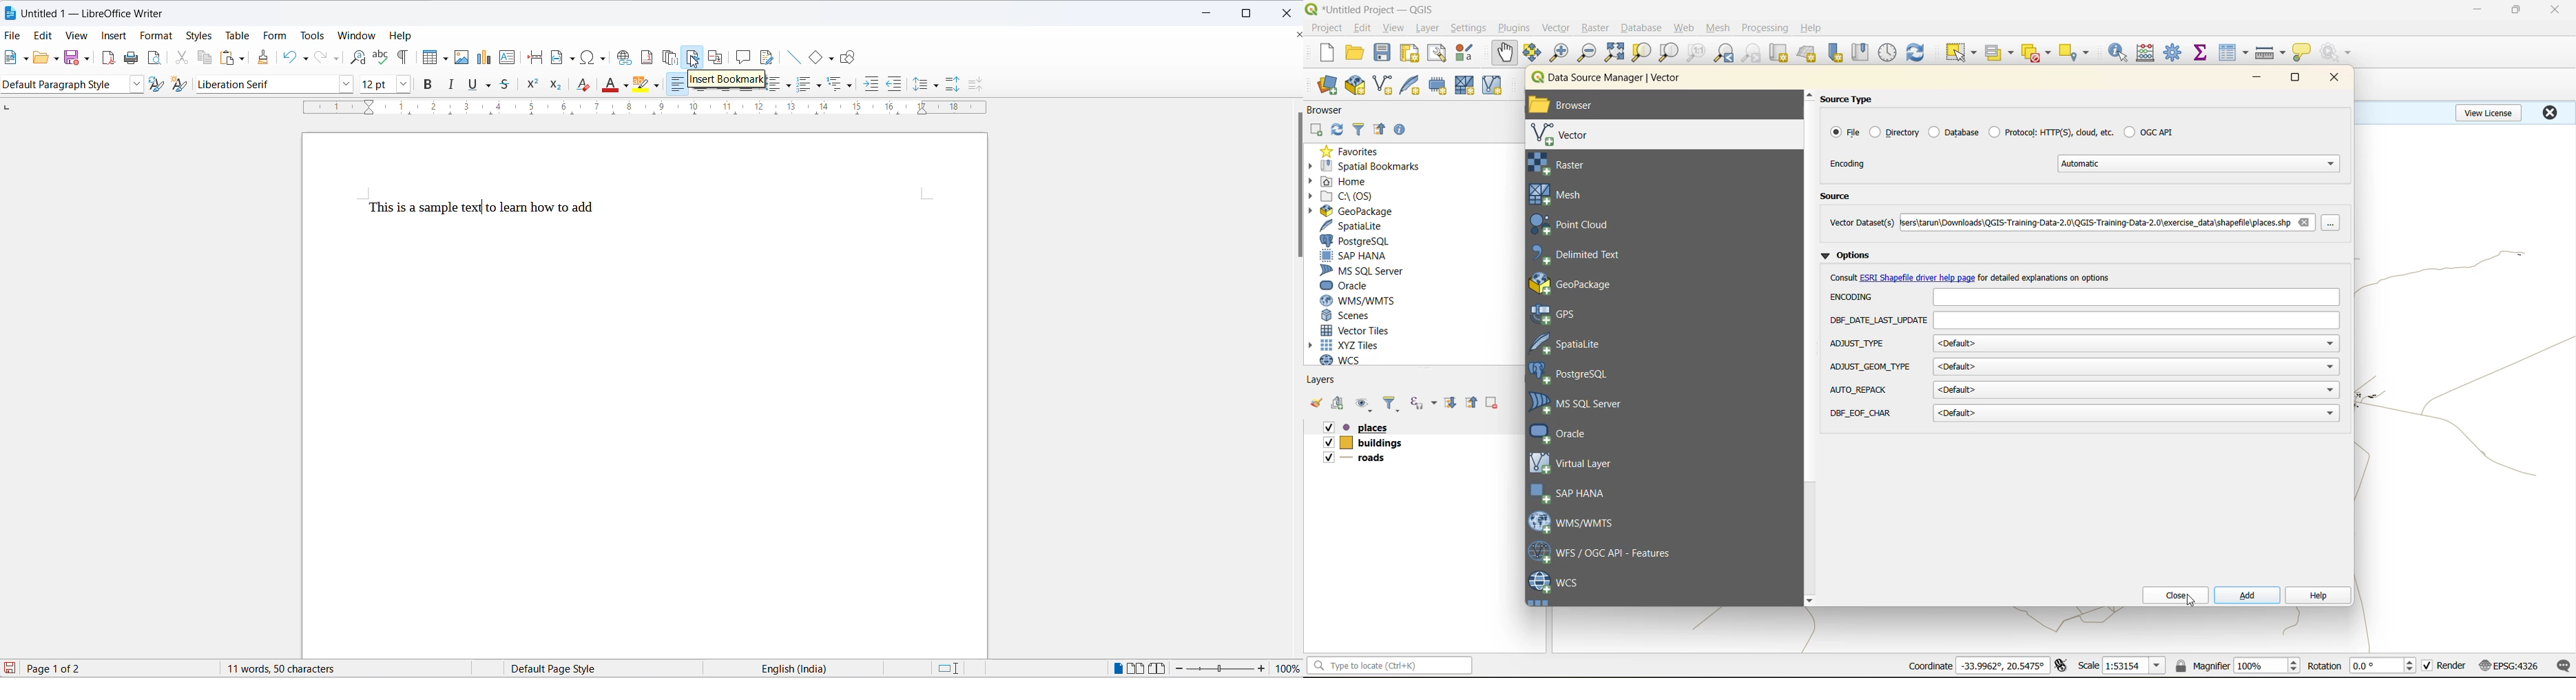 The image size is (2576, 700). What do you see at coordinates (57, 59) in the screenshot?
I see `open options` at bounding box center [57, 59].